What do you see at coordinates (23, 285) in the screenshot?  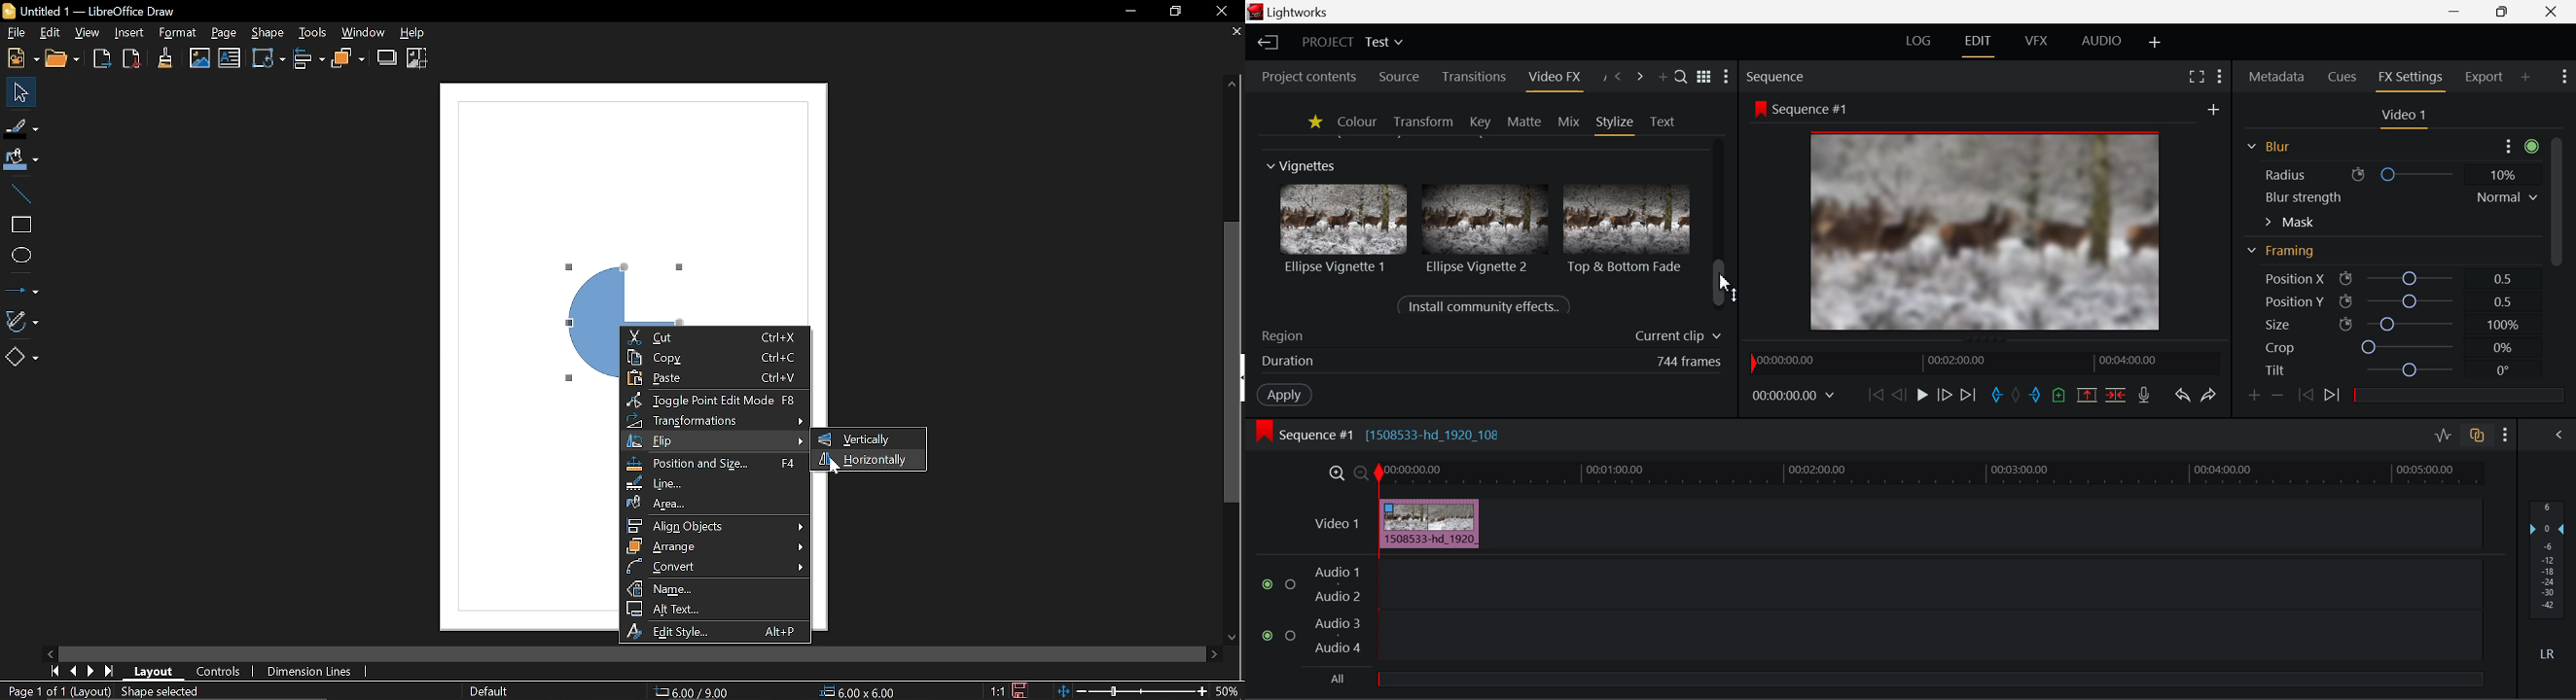 I see `Lines and arrows` at bounding box center [23, 285].